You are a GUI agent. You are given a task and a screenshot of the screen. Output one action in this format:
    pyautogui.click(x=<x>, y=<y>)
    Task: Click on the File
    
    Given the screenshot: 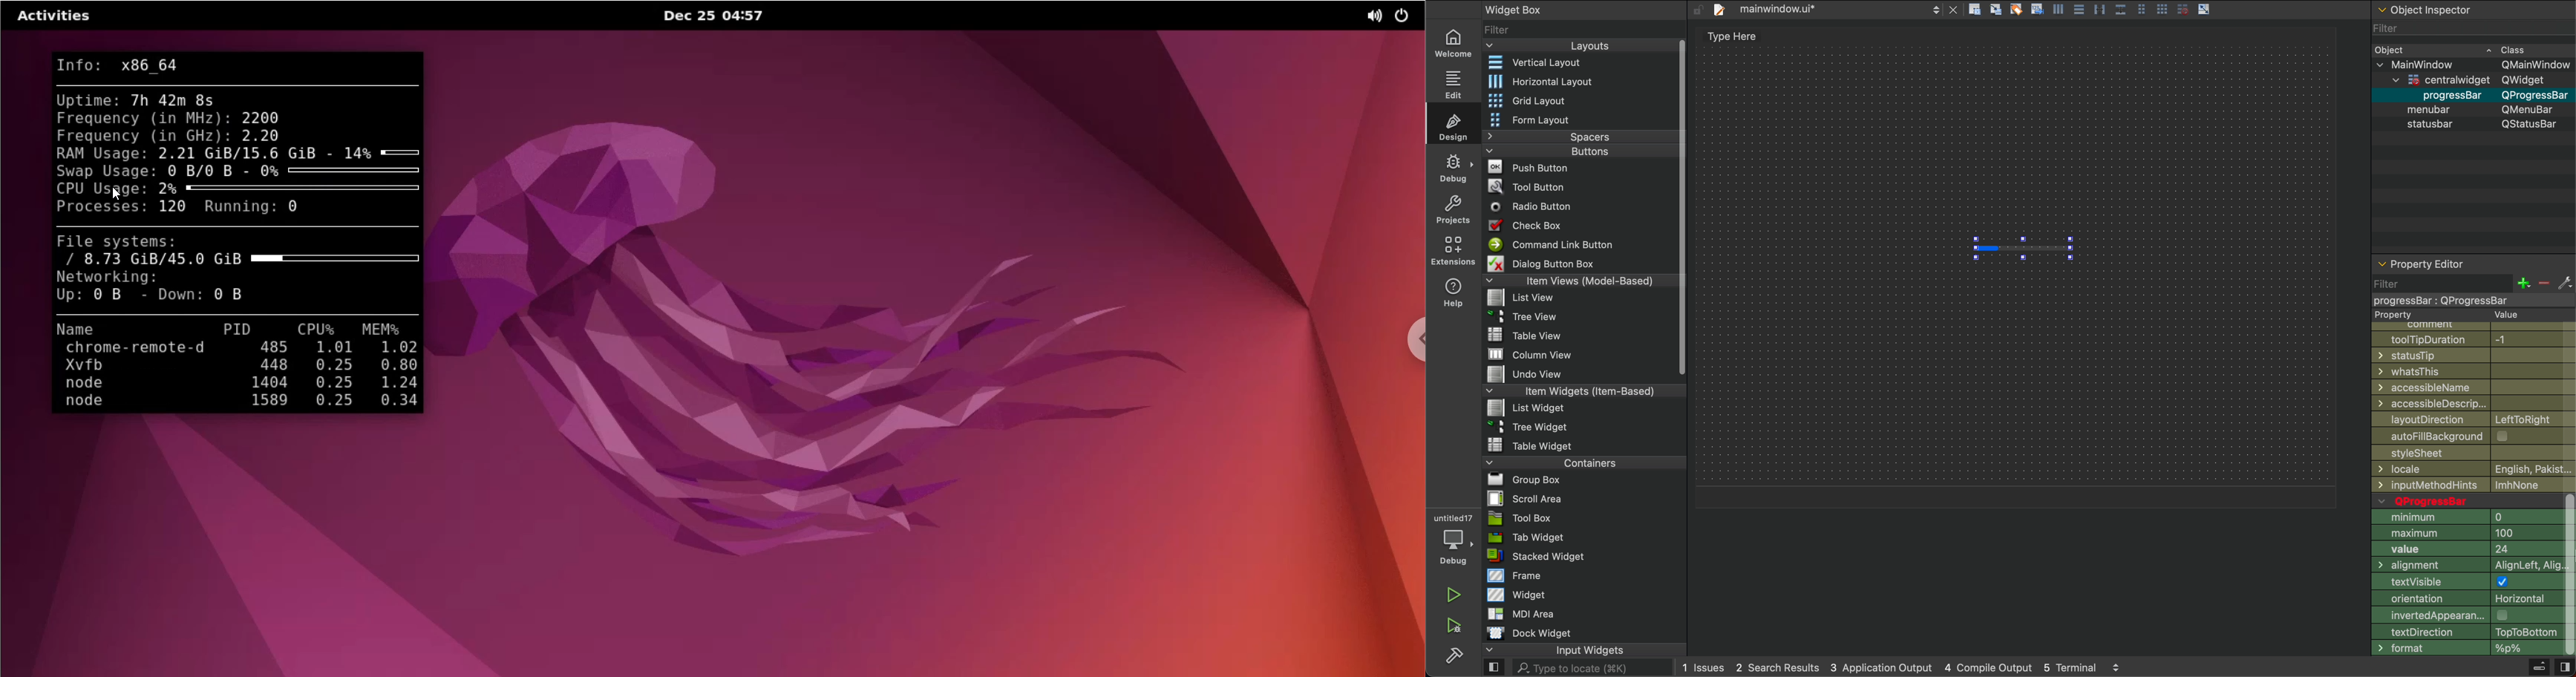 What is the action you would take?
    pyautogui.click(x=1529, y=335)
    